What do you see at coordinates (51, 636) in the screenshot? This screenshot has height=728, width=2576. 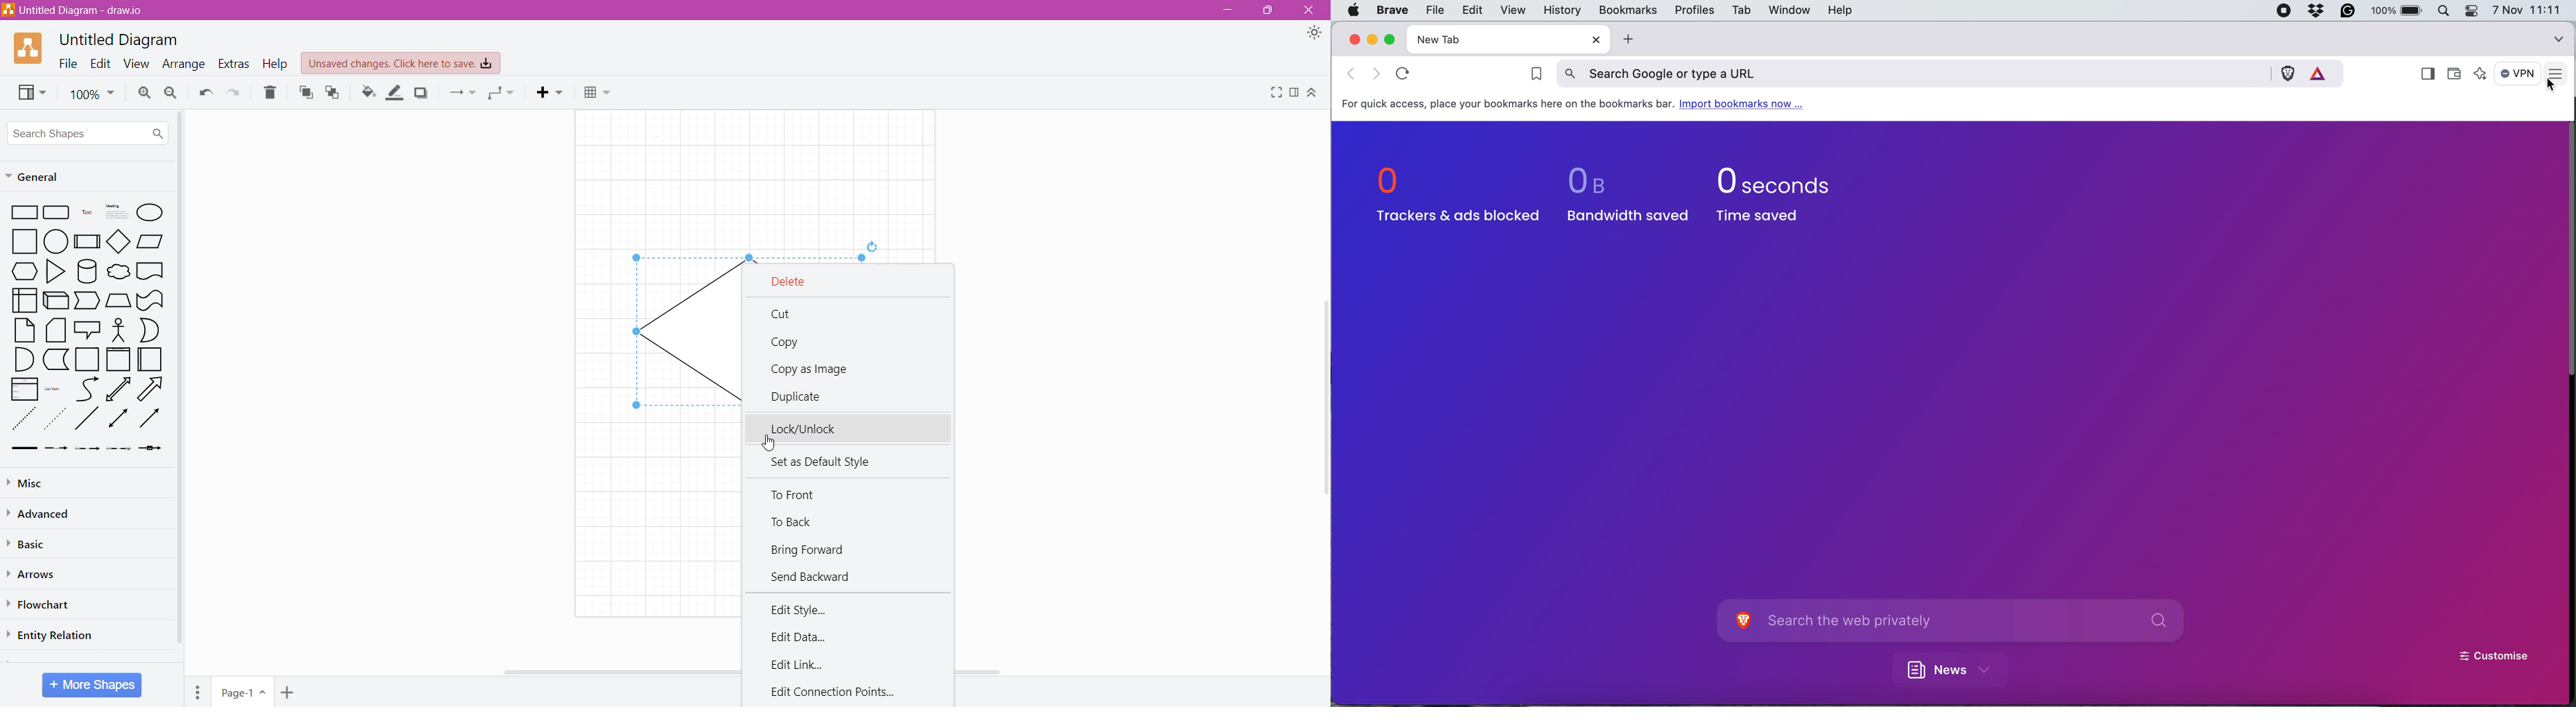 I see `Entity Relation` at bounding box center [51, 636].